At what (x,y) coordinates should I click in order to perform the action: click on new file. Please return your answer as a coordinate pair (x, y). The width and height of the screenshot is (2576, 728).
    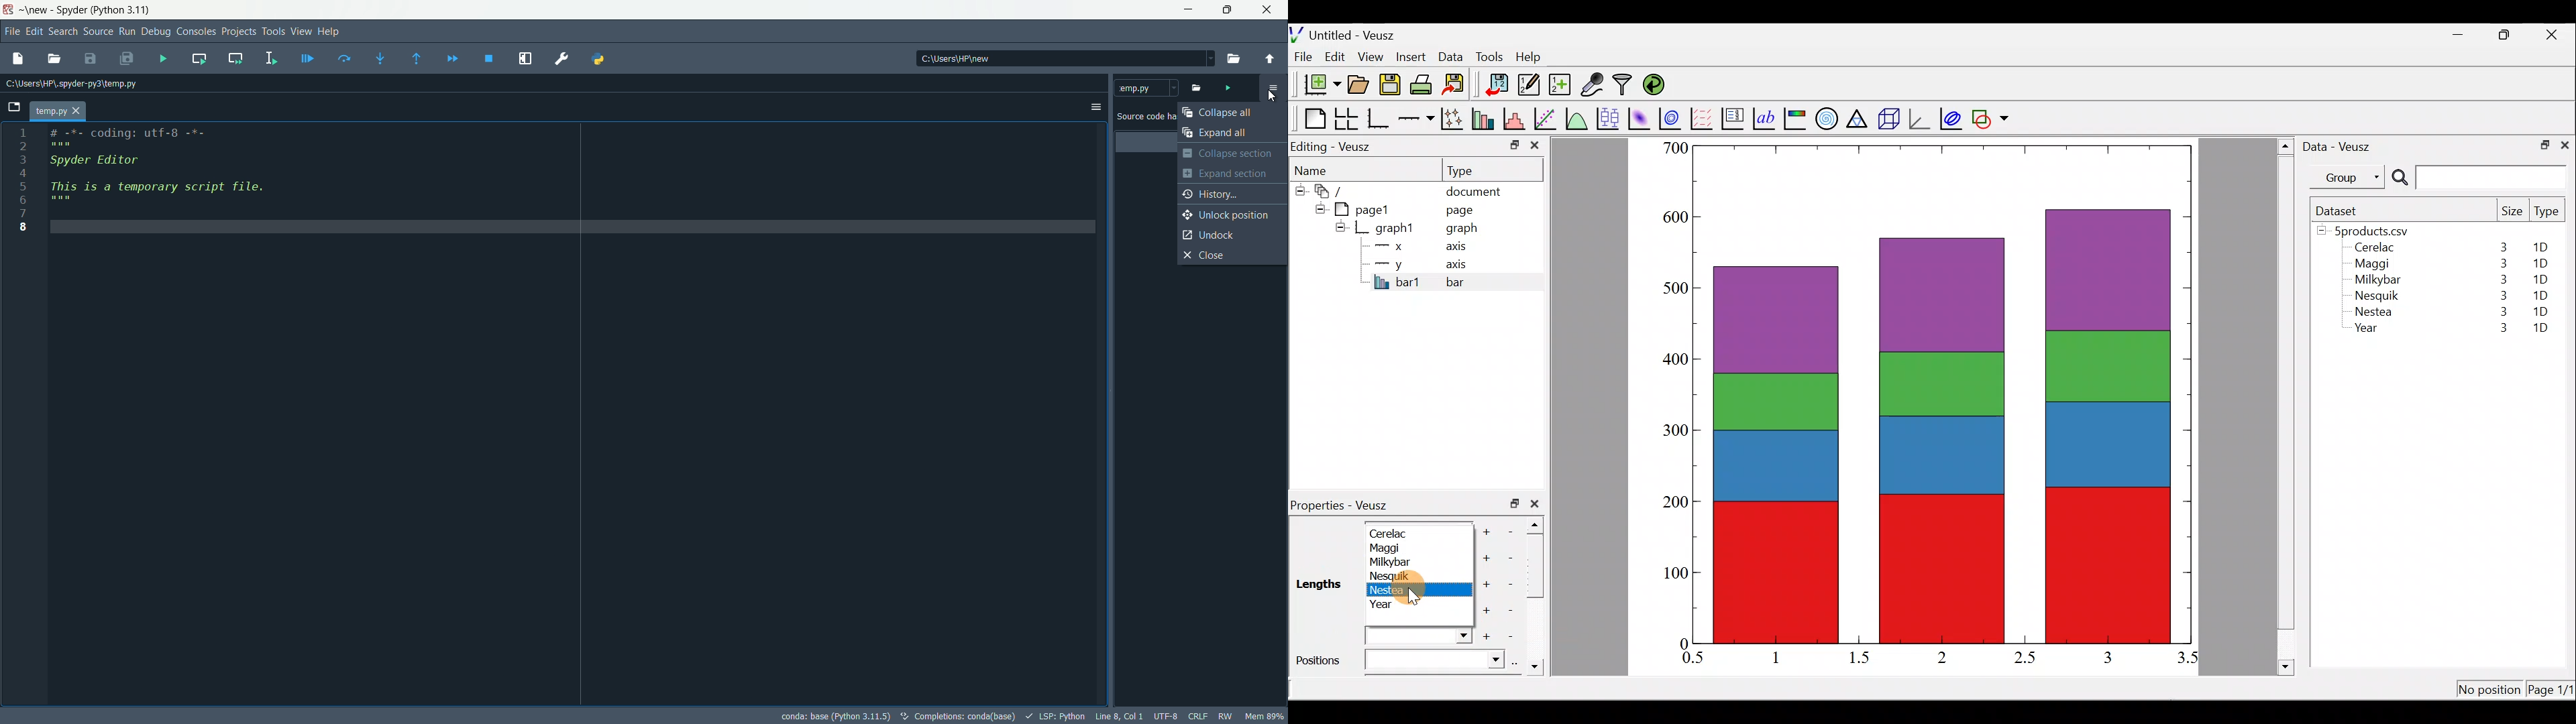
    Looking at the image, I should click on (17, 58).